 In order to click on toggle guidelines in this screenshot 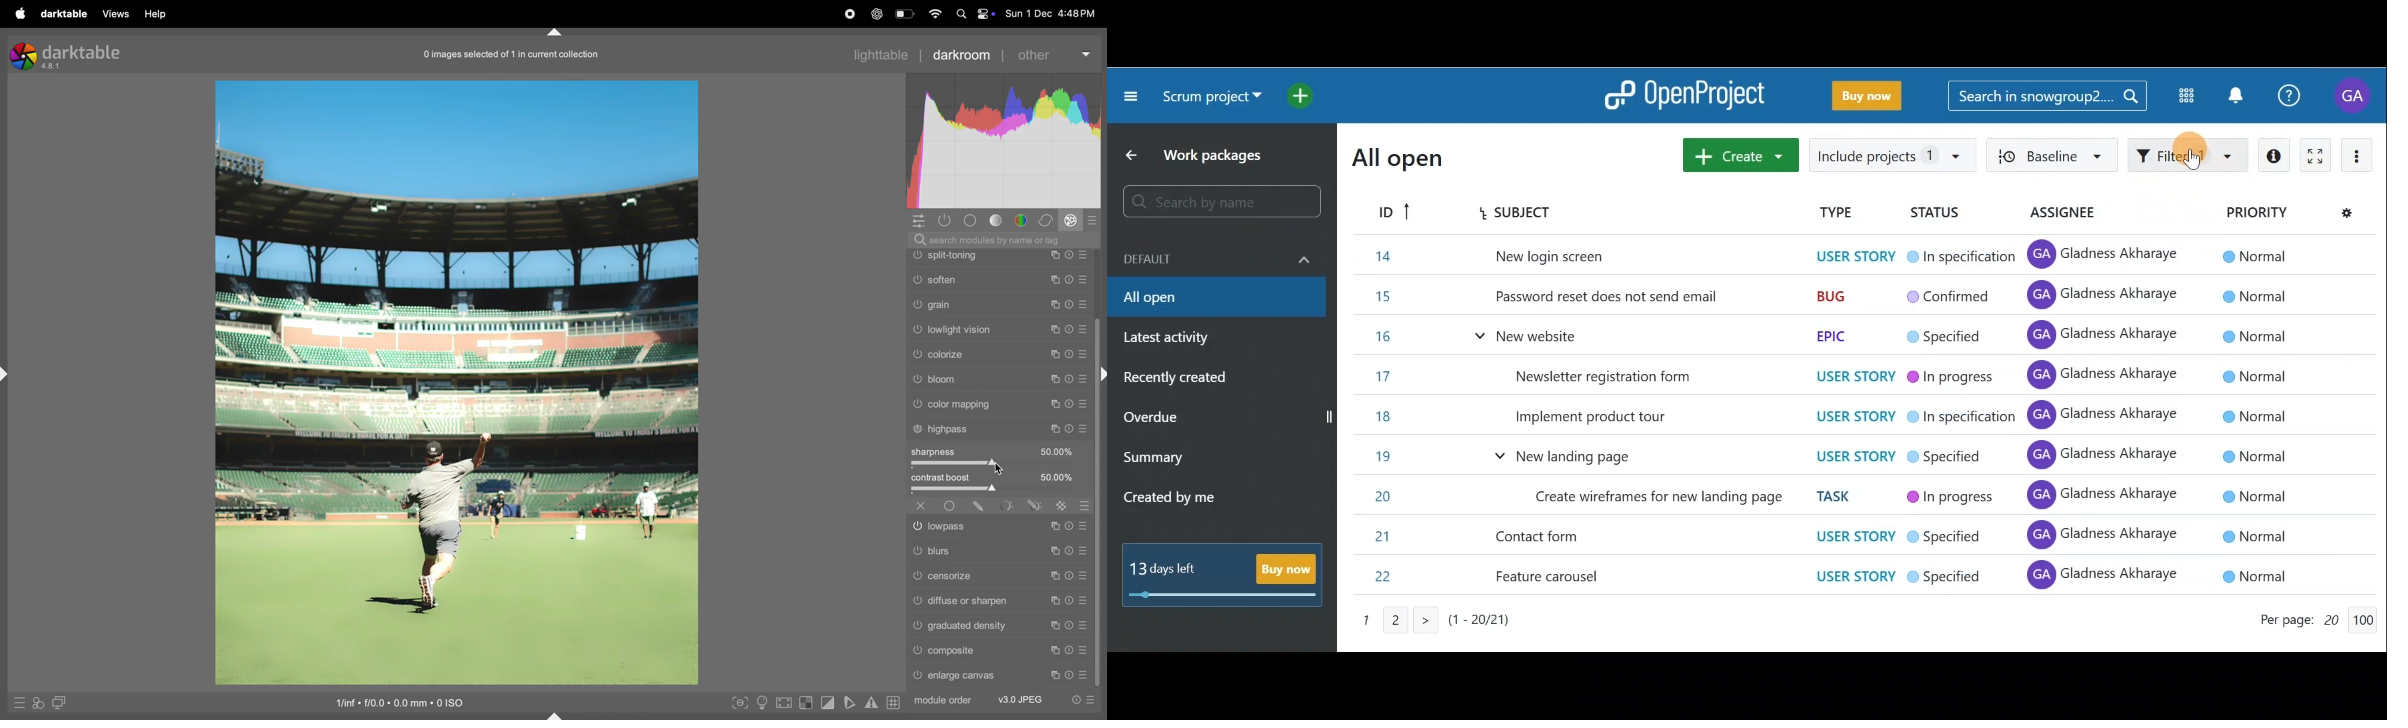, I will do `click(894, 702)`.